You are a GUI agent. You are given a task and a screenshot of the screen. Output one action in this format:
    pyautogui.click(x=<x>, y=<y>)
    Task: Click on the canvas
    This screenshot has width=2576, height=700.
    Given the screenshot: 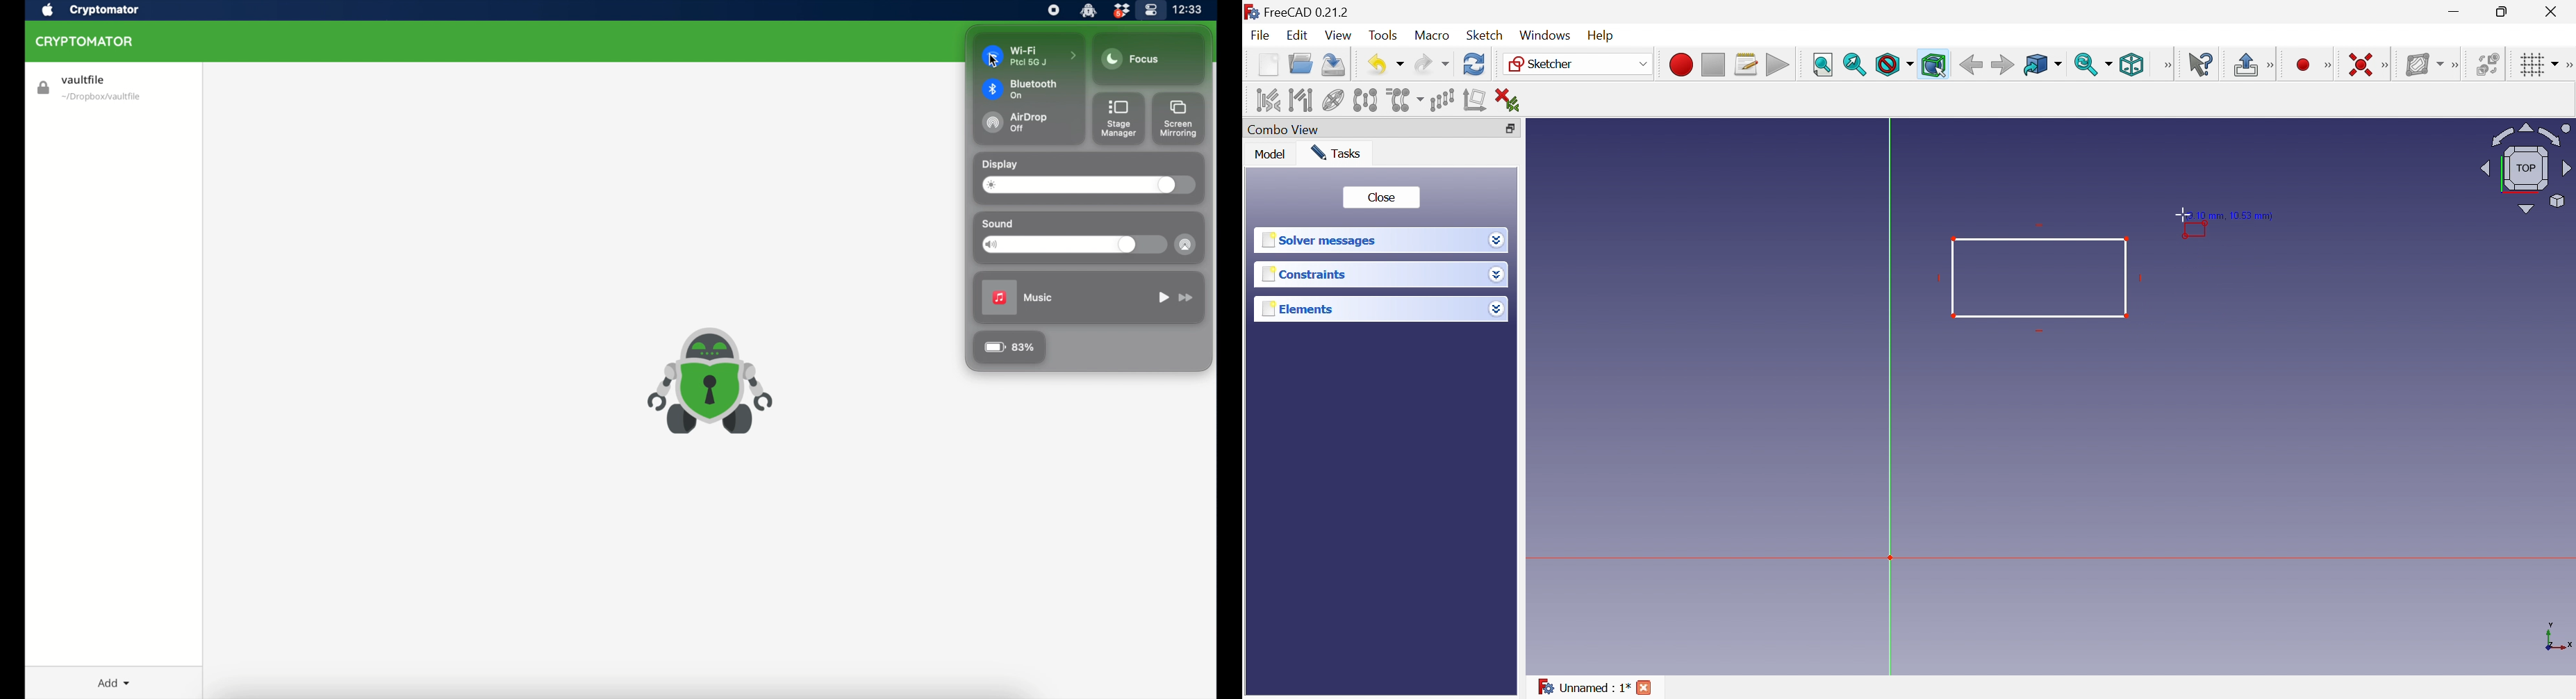 What is the action you would take?
    pyautogui.click(x=2017, y=496)
    